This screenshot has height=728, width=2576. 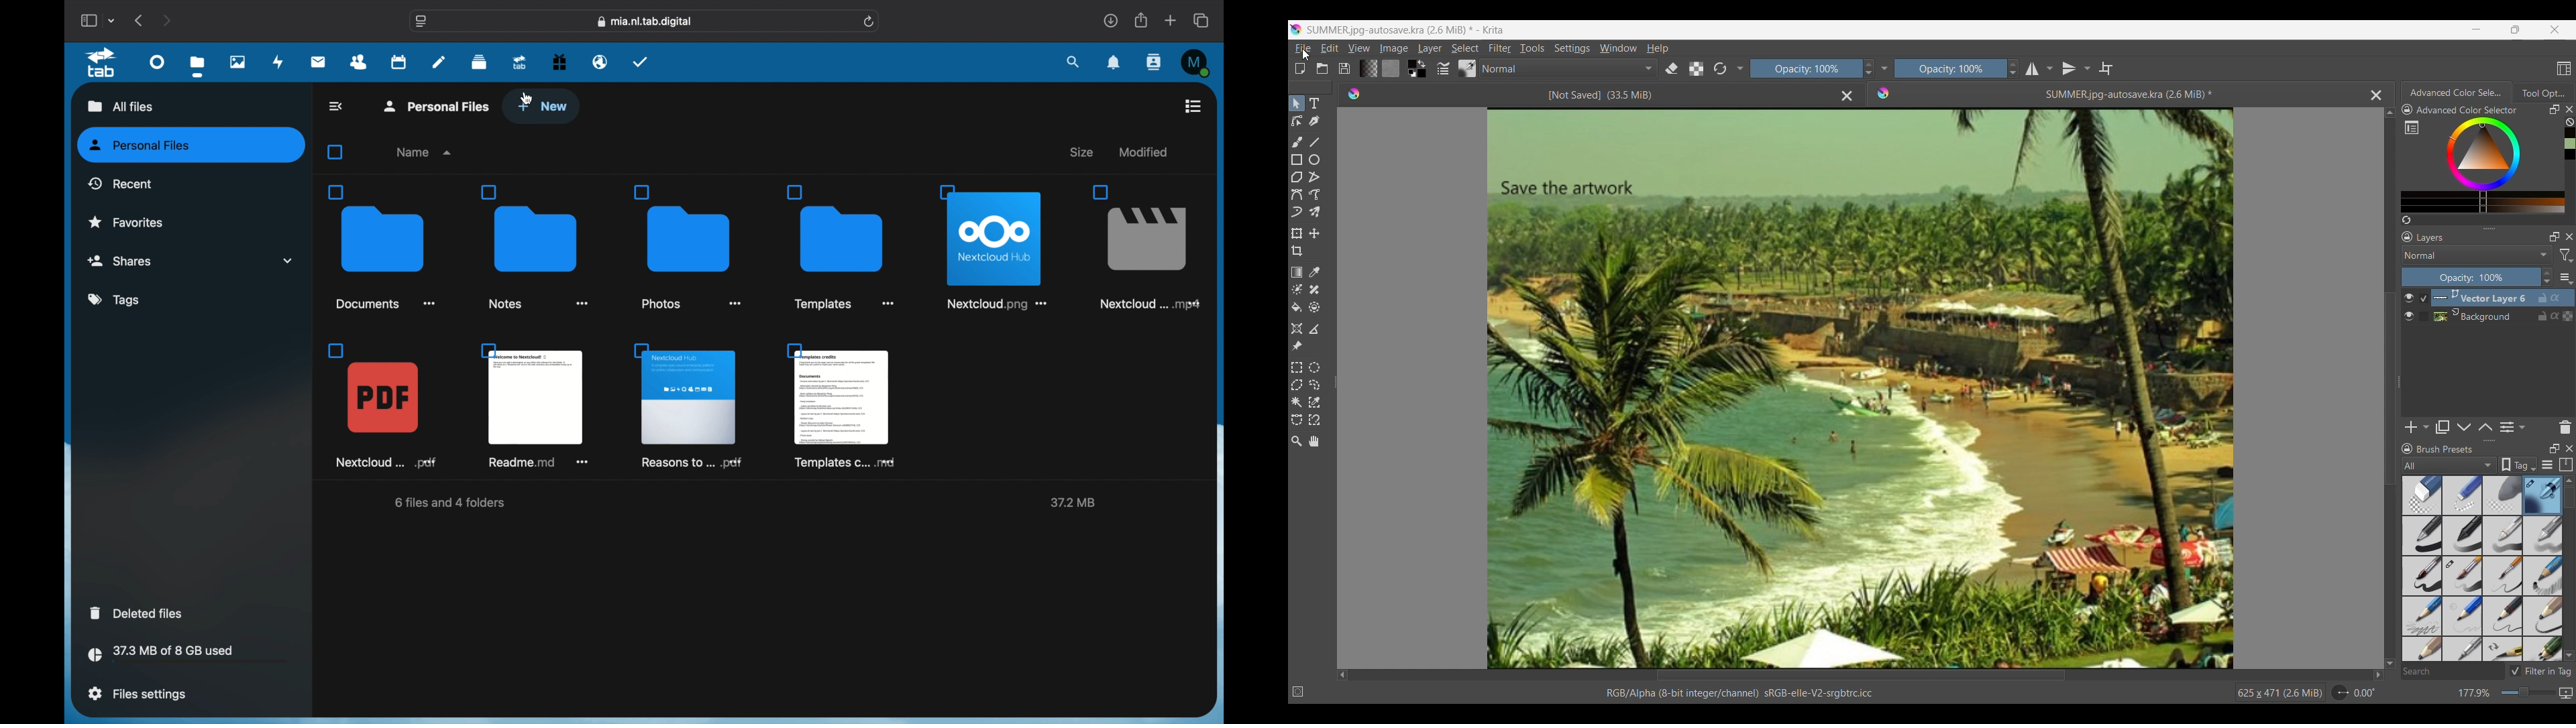 What do you see at coordinates (1572, 48) in the screenshot?
I see `Settings` at bounding box center [1572, 48].